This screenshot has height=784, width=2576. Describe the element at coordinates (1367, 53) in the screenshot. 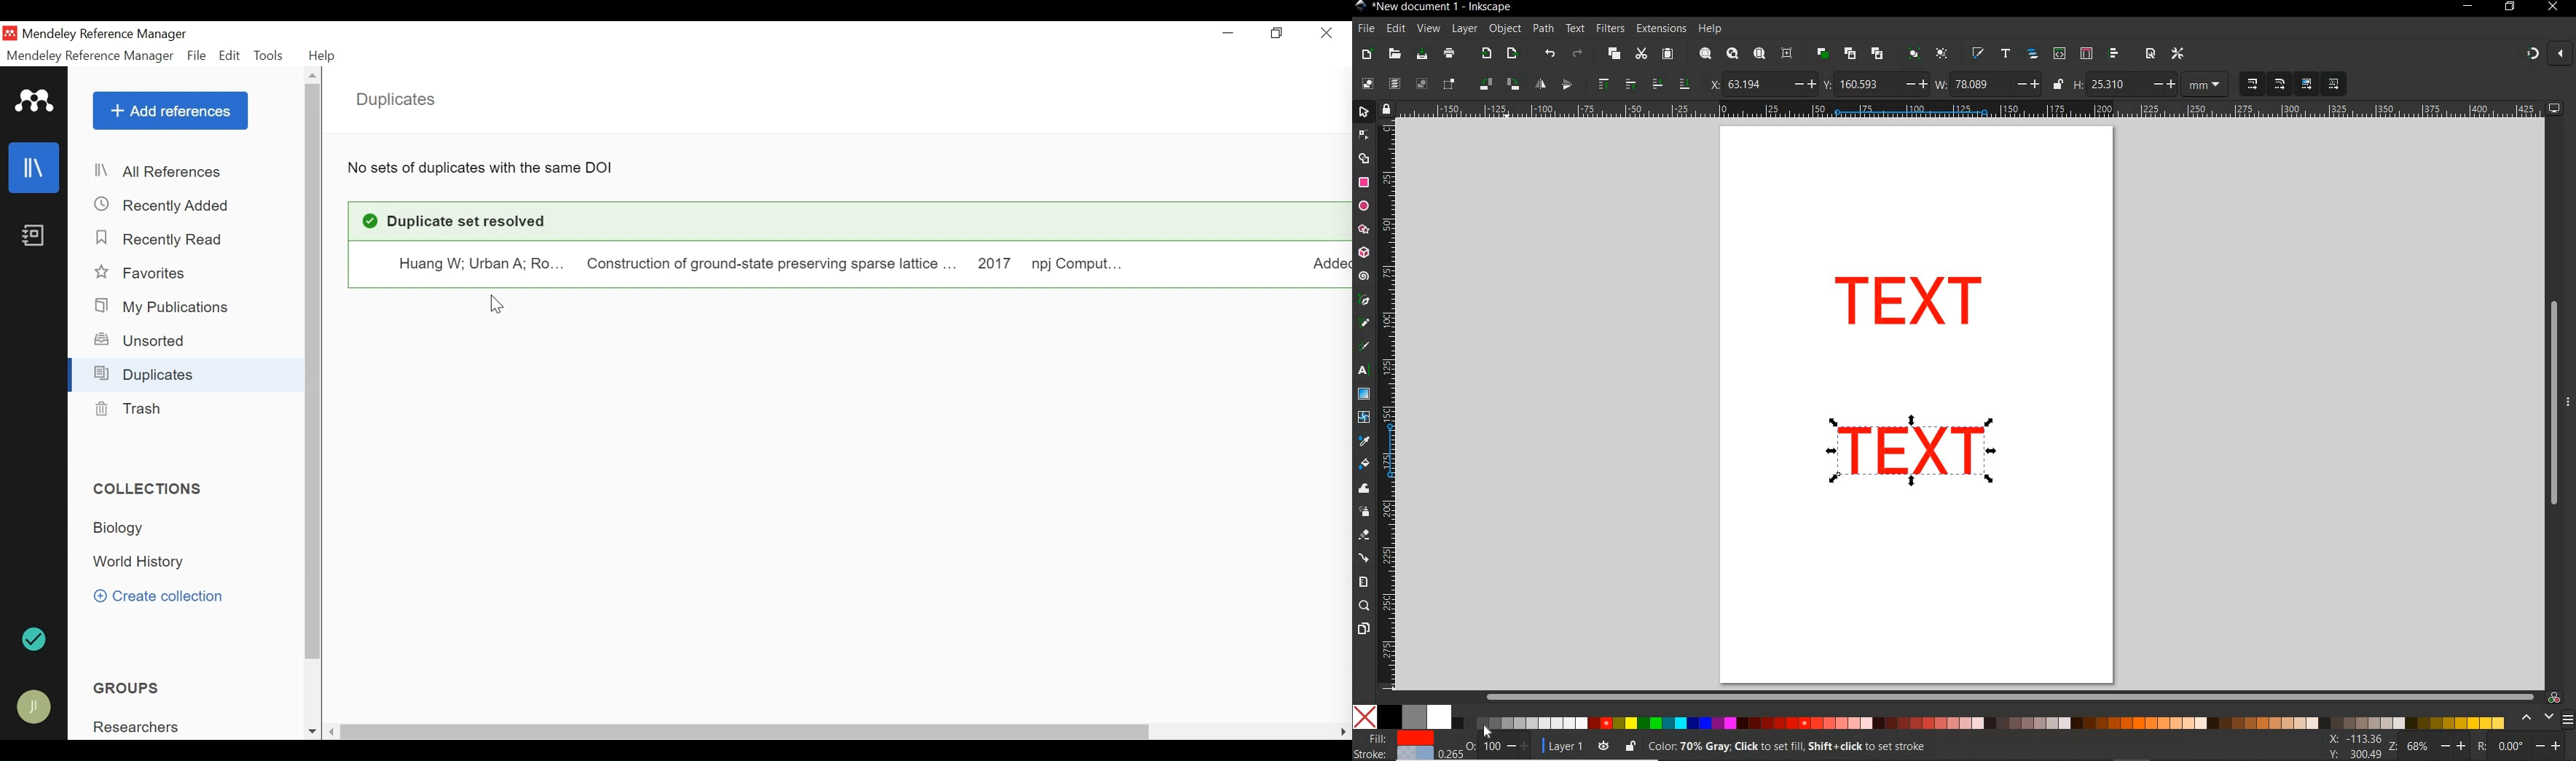

I see `new` at that location.